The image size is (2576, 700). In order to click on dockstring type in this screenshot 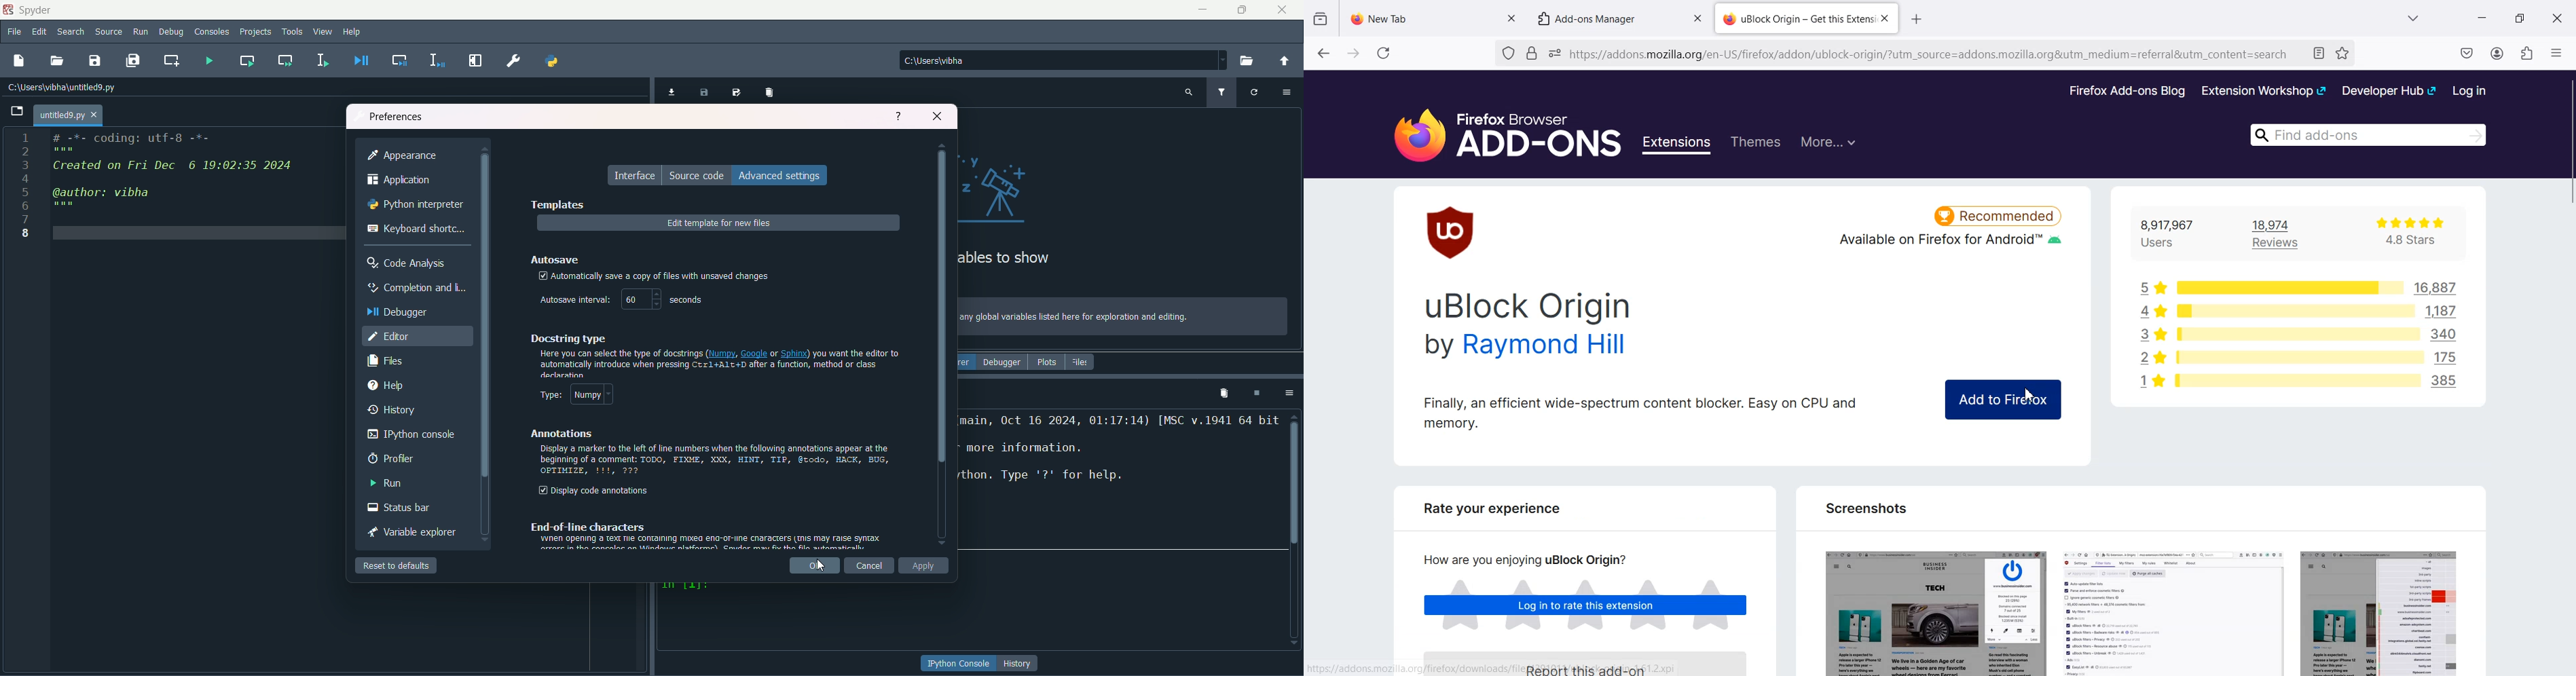, I will do `click(568, 338)`.